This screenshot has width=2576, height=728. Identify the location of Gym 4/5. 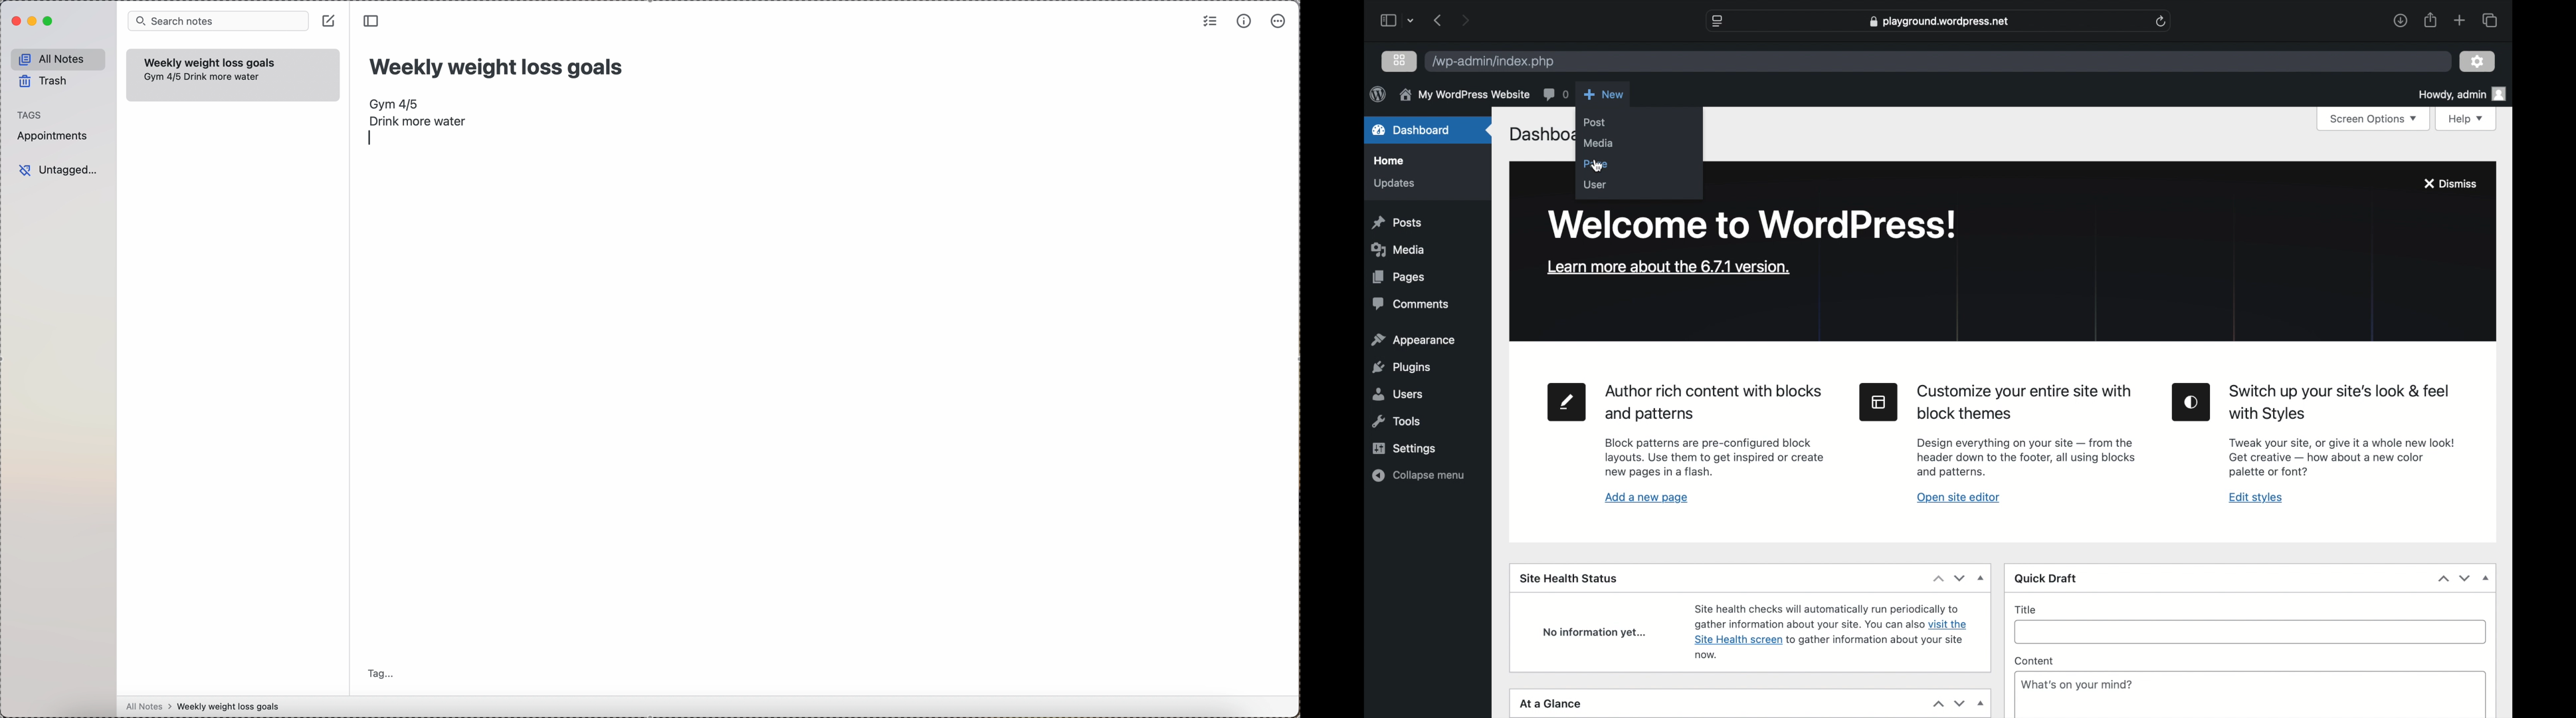
(395, 104).